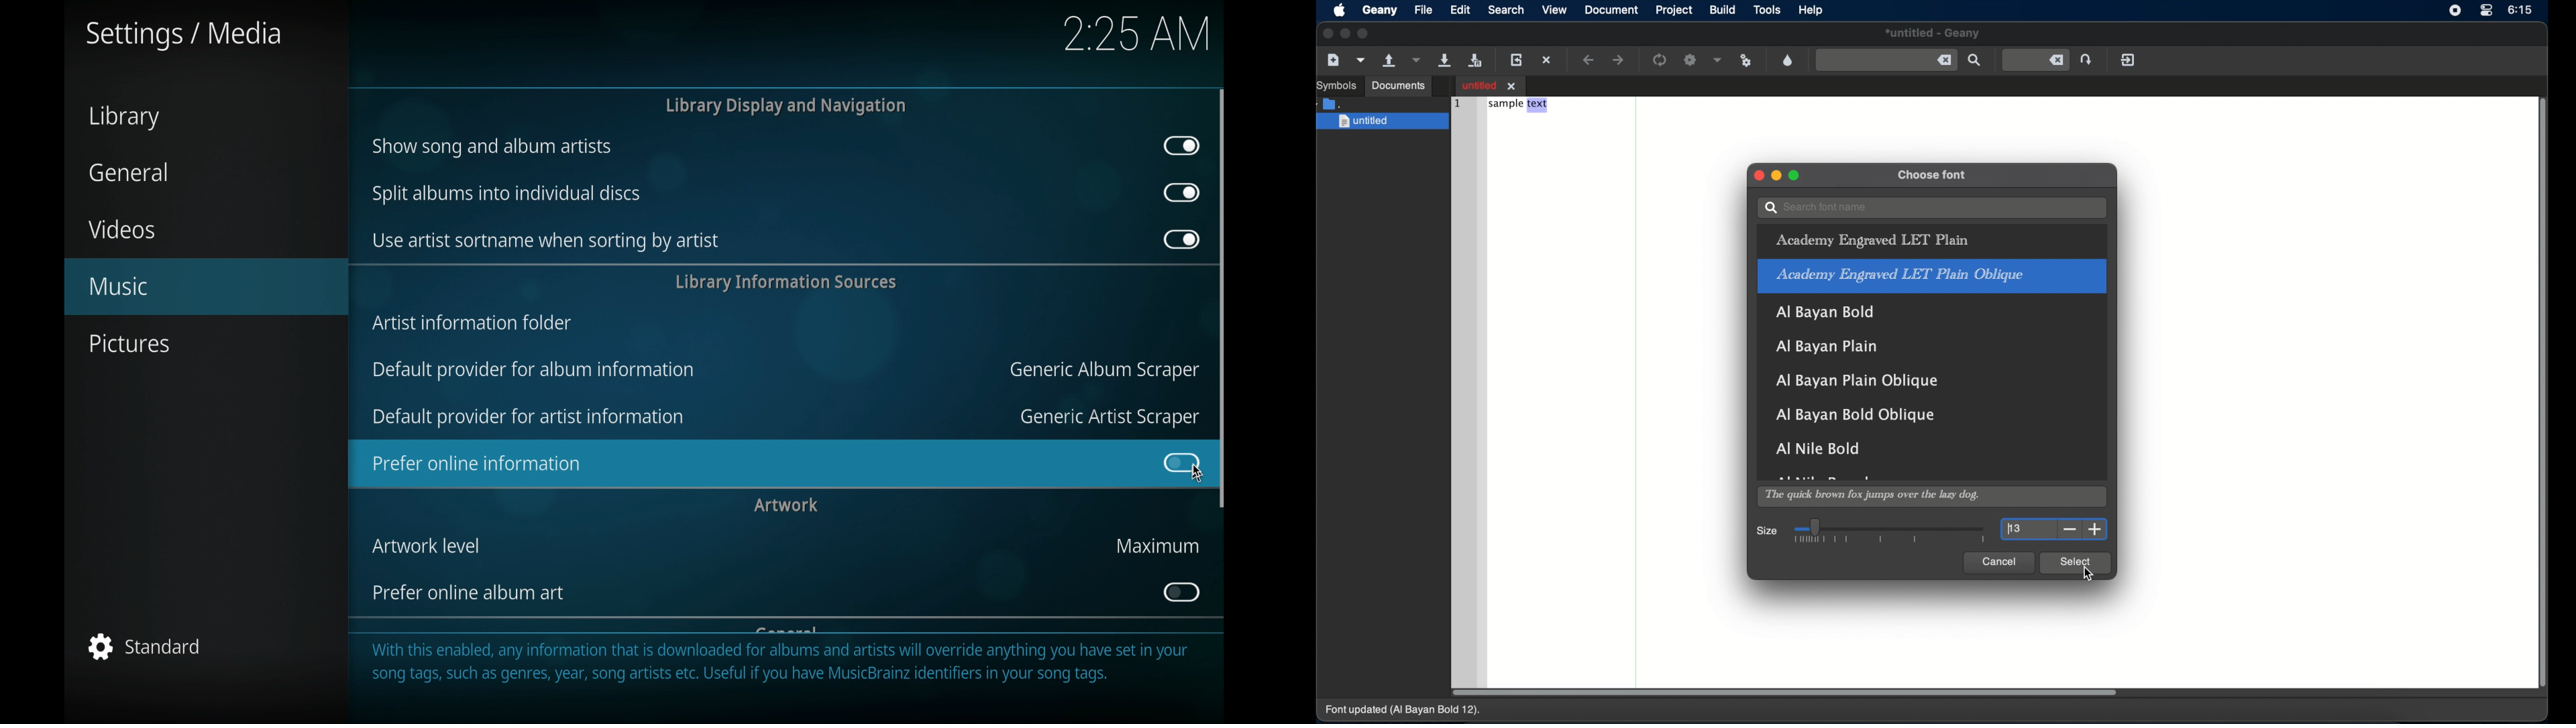 The height and width of the screenshot is (728, 2576). What do you see at coordinates (1399, 86) in the screenshot?
I see `documents` at bounding box center [1399, 86].